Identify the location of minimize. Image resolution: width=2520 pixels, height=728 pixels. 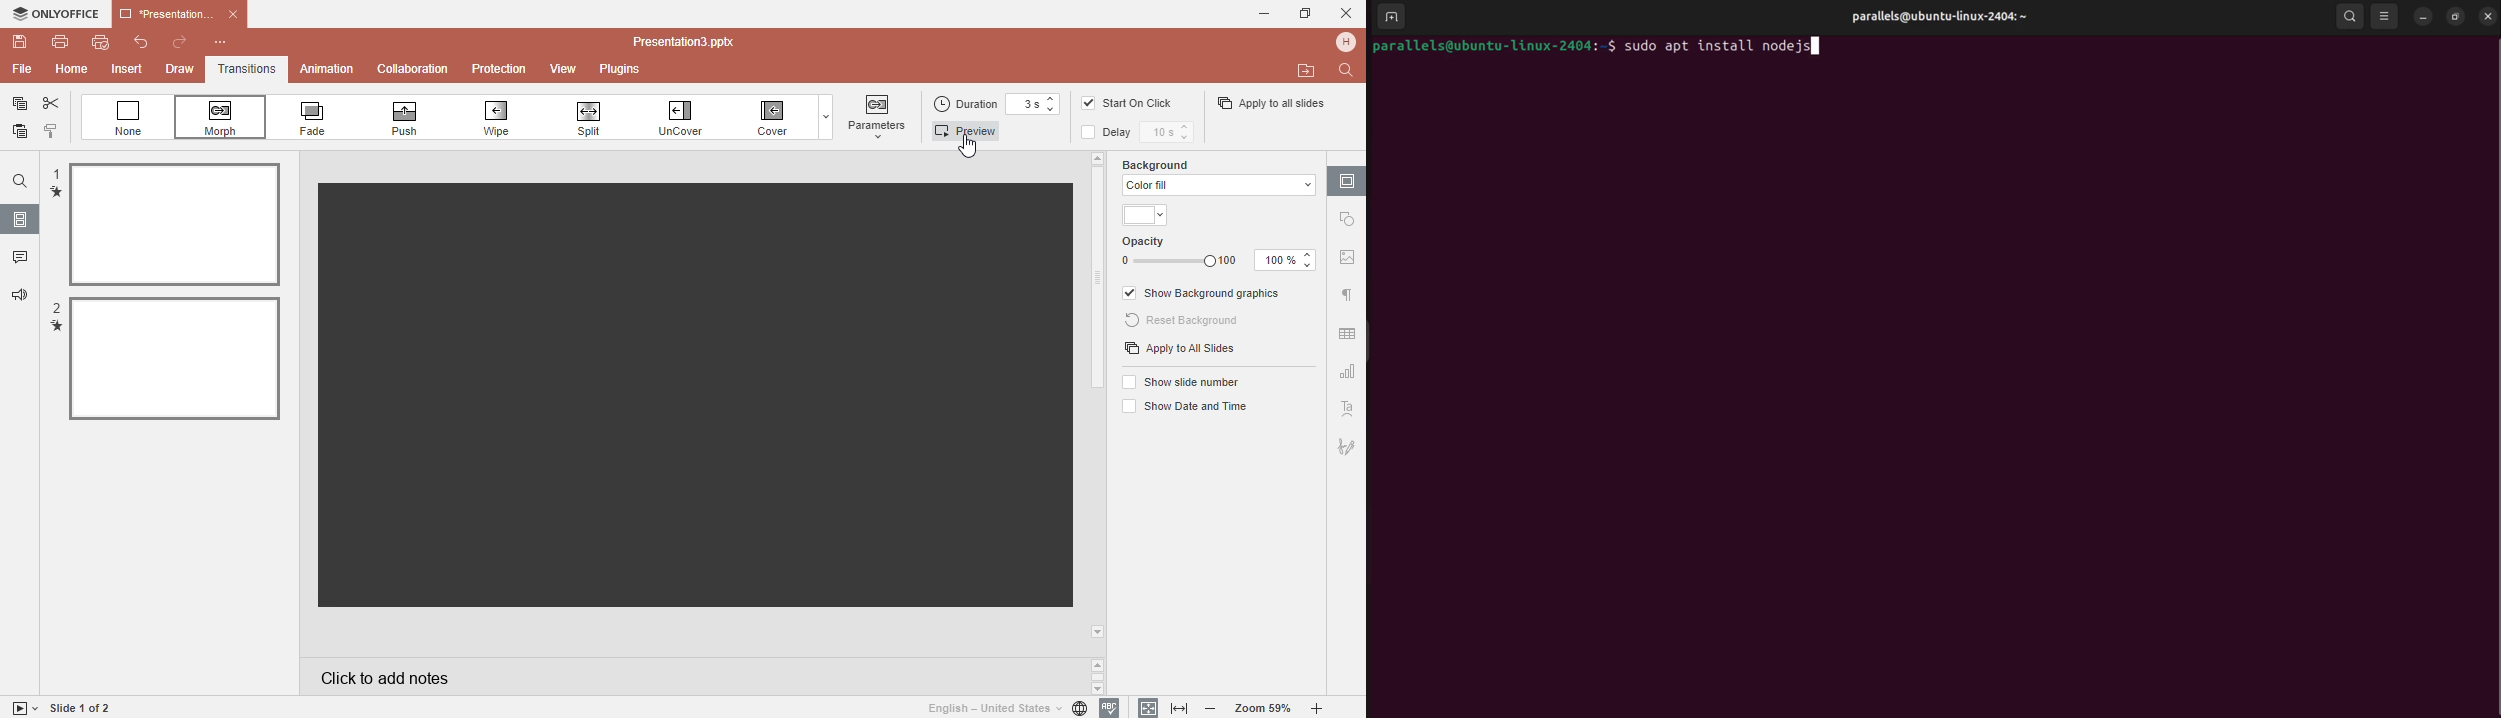
(2423, 18).